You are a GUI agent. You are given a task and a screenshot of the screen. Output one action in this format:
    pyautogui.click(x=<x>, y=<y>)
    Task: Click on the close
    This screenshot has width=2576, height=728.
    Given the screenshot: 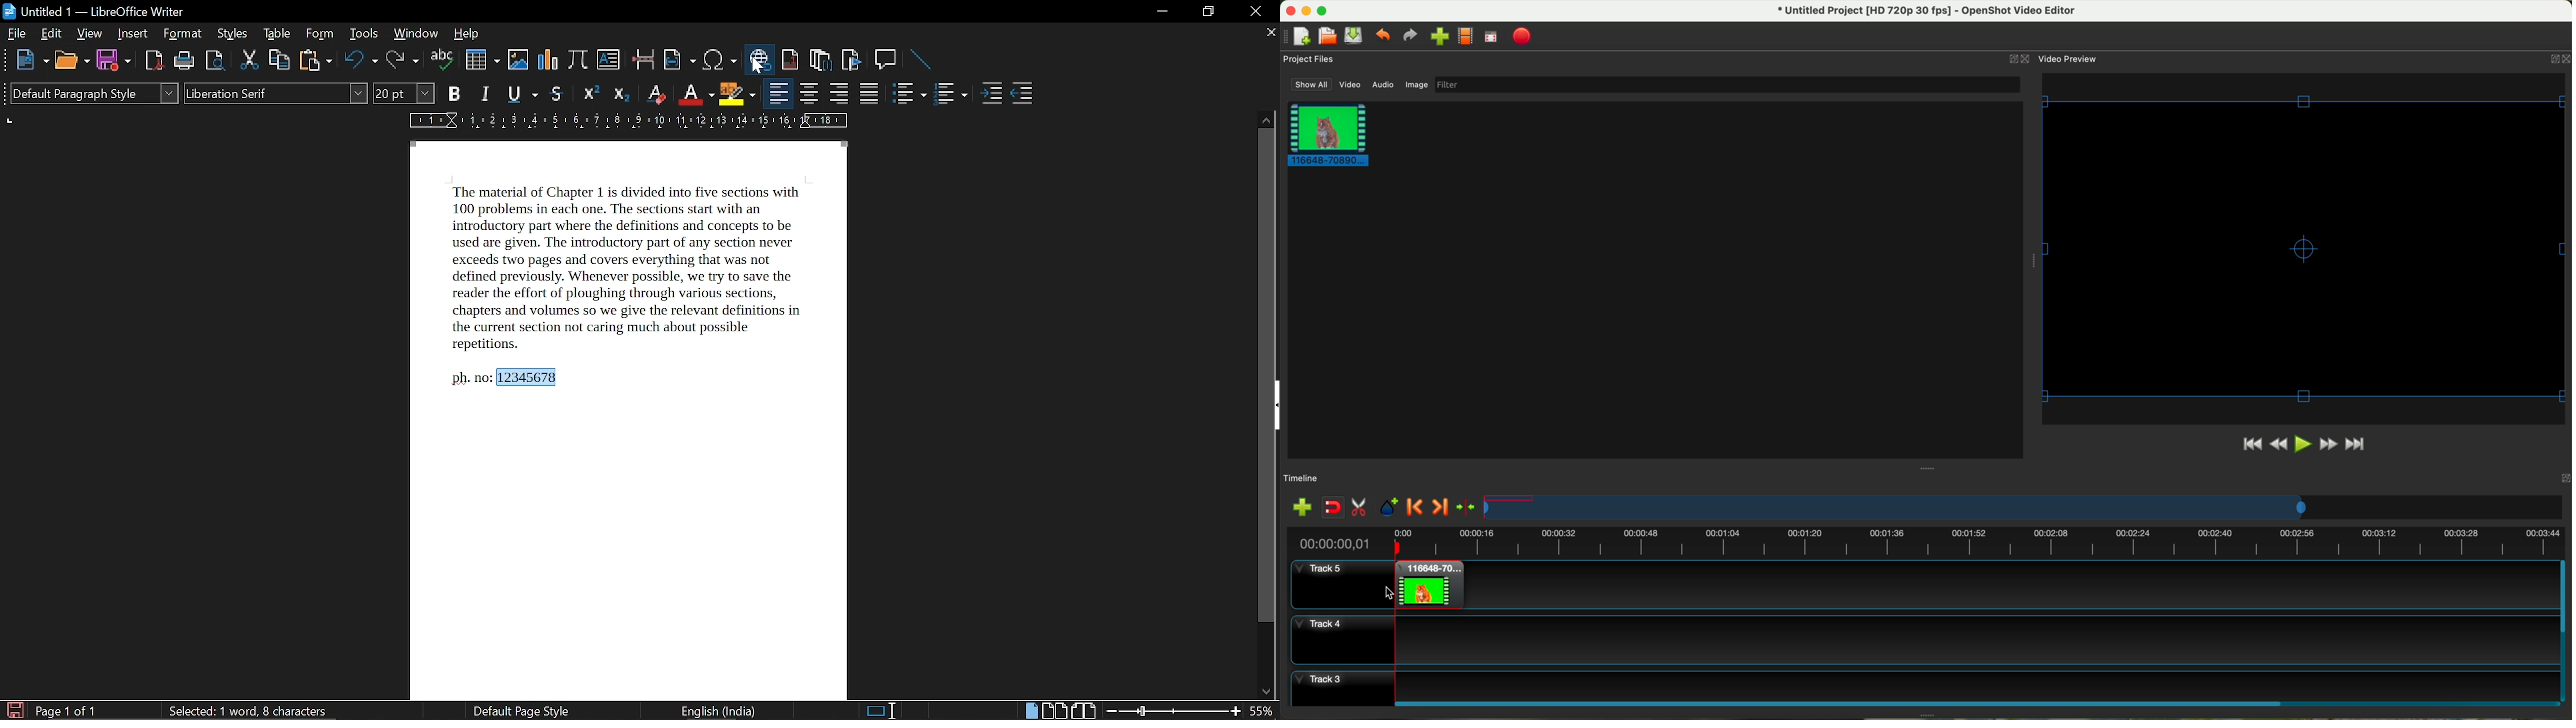 What is the action you would take?
    pyautogui.click(x=1257, y=11)
    